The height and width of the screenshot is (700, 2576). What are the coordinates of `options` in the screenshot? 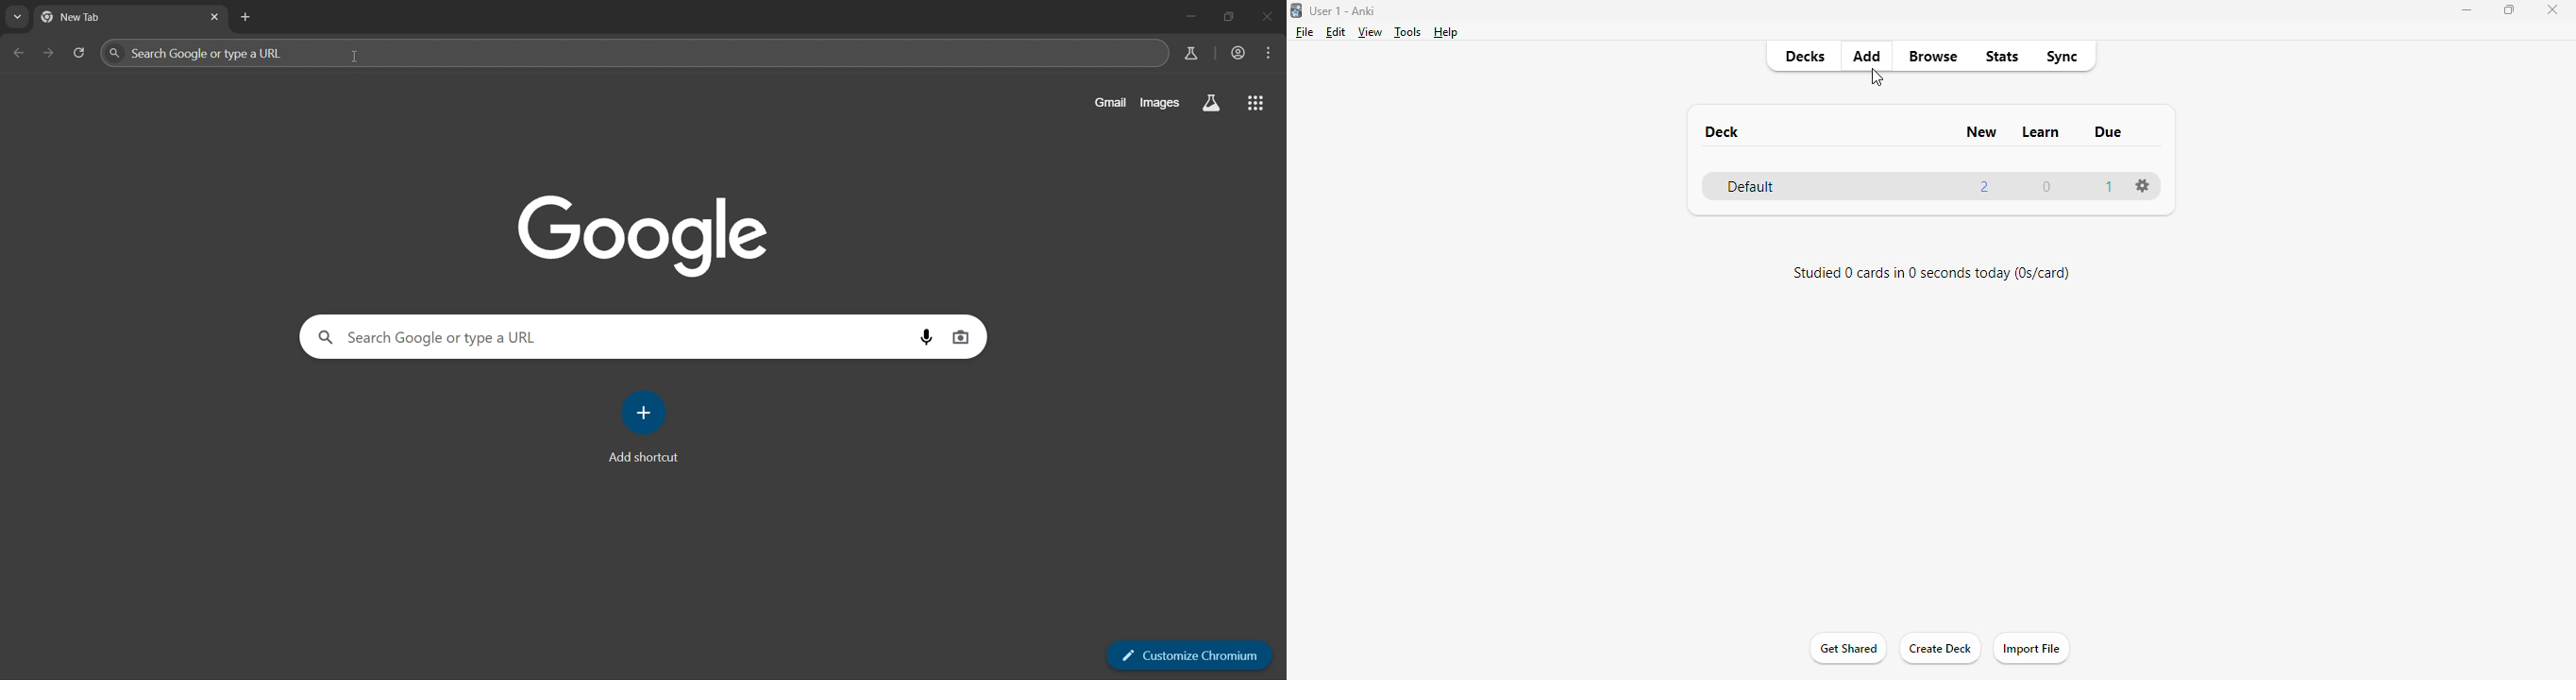 It's located at (2143, 185).